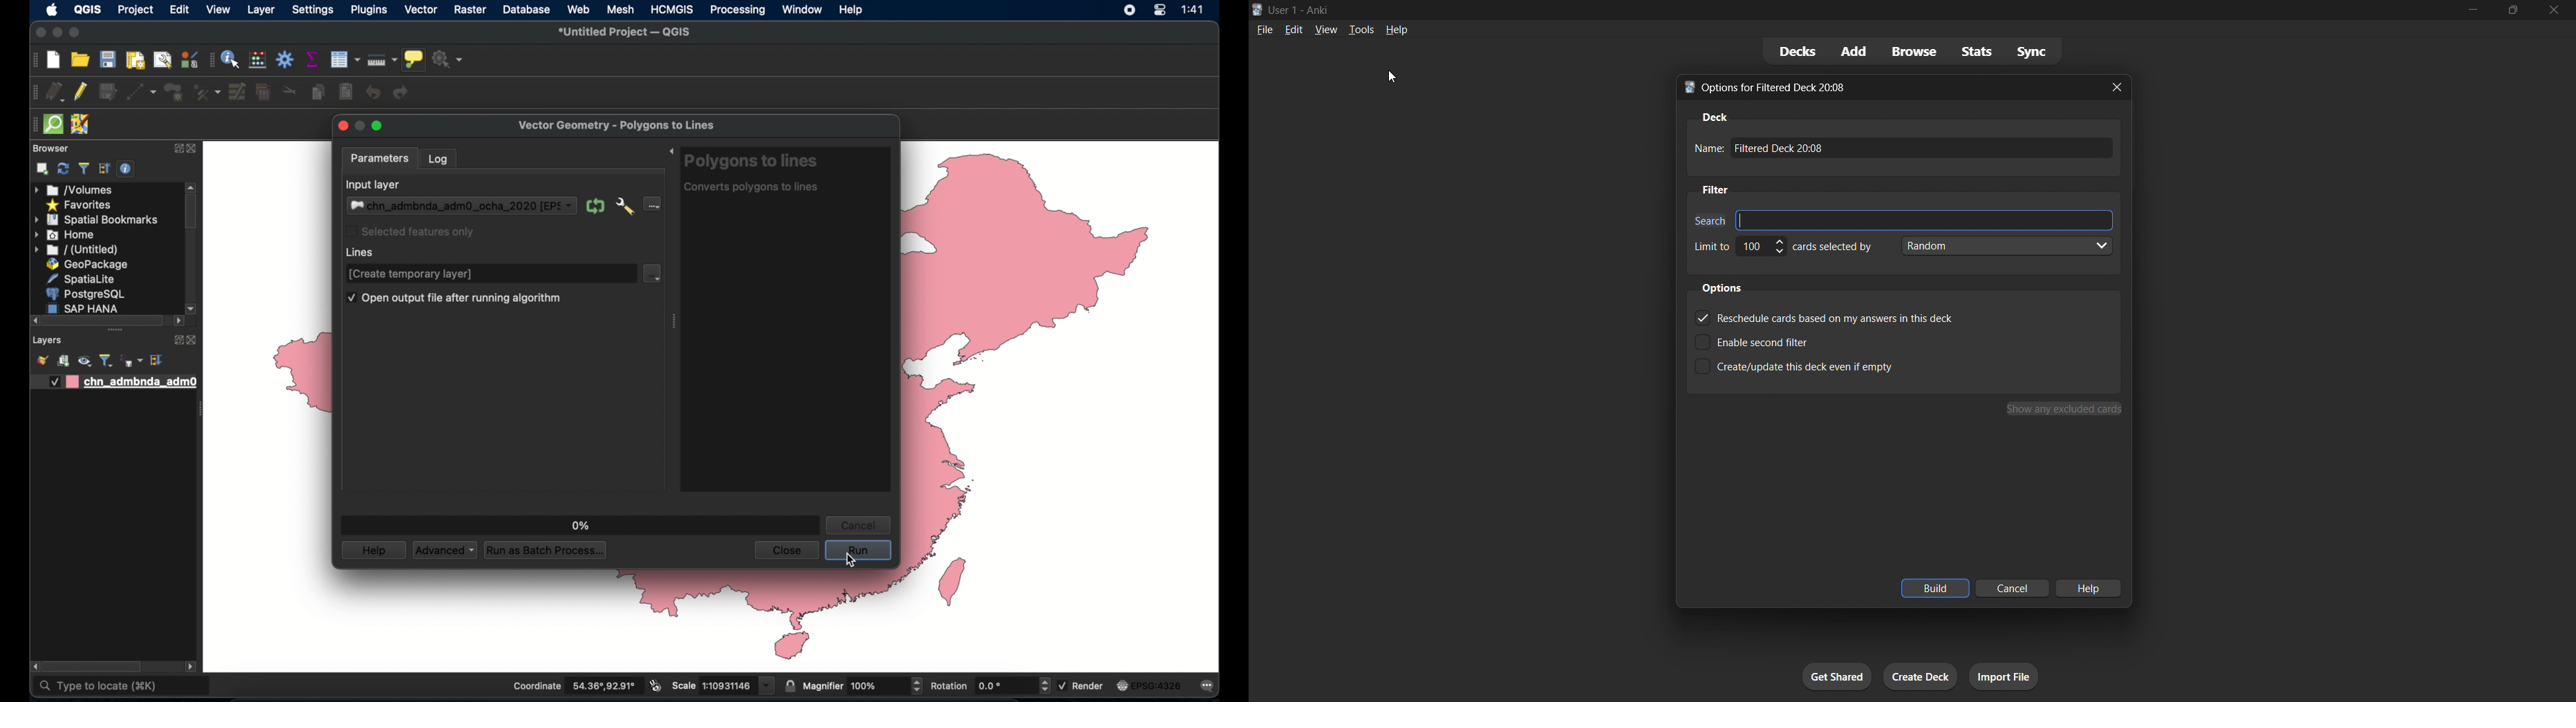 This screenshot has width=2576, height=728. I want to click on view, so click(1324, 30).